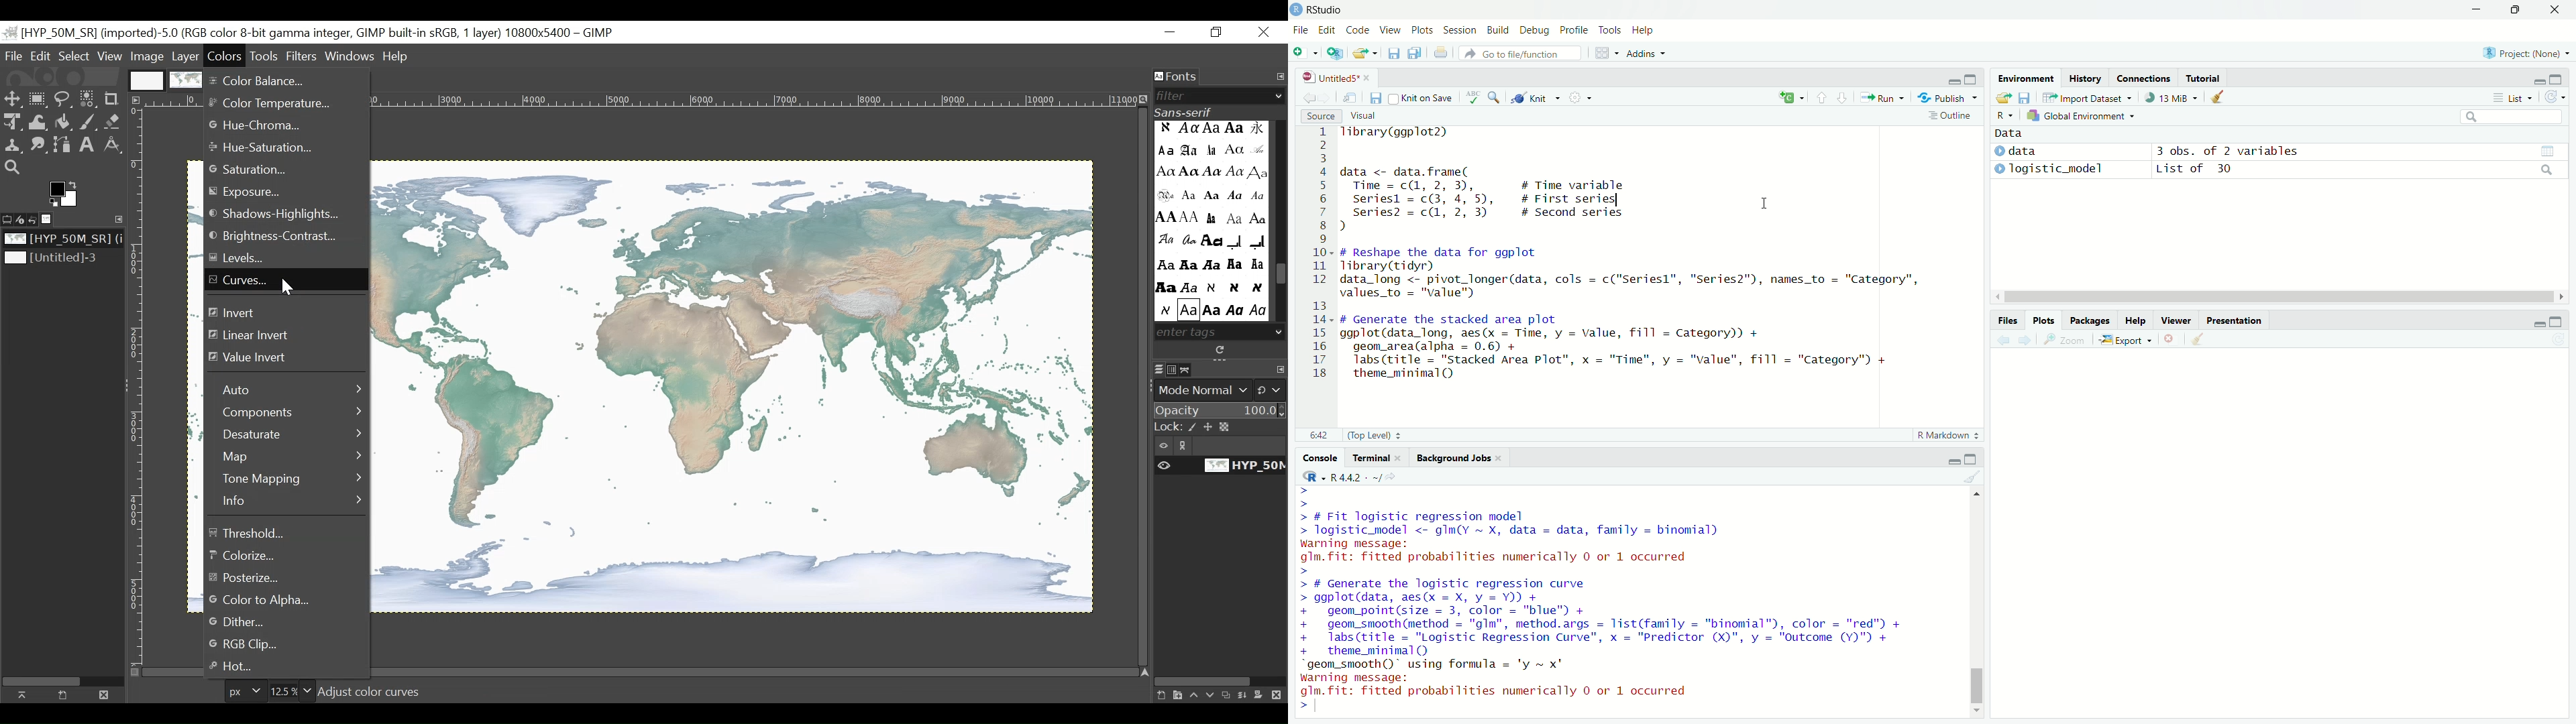  Describe the element at coordinates (1944, 459) in the screenshot. I see `minimise` at that location.